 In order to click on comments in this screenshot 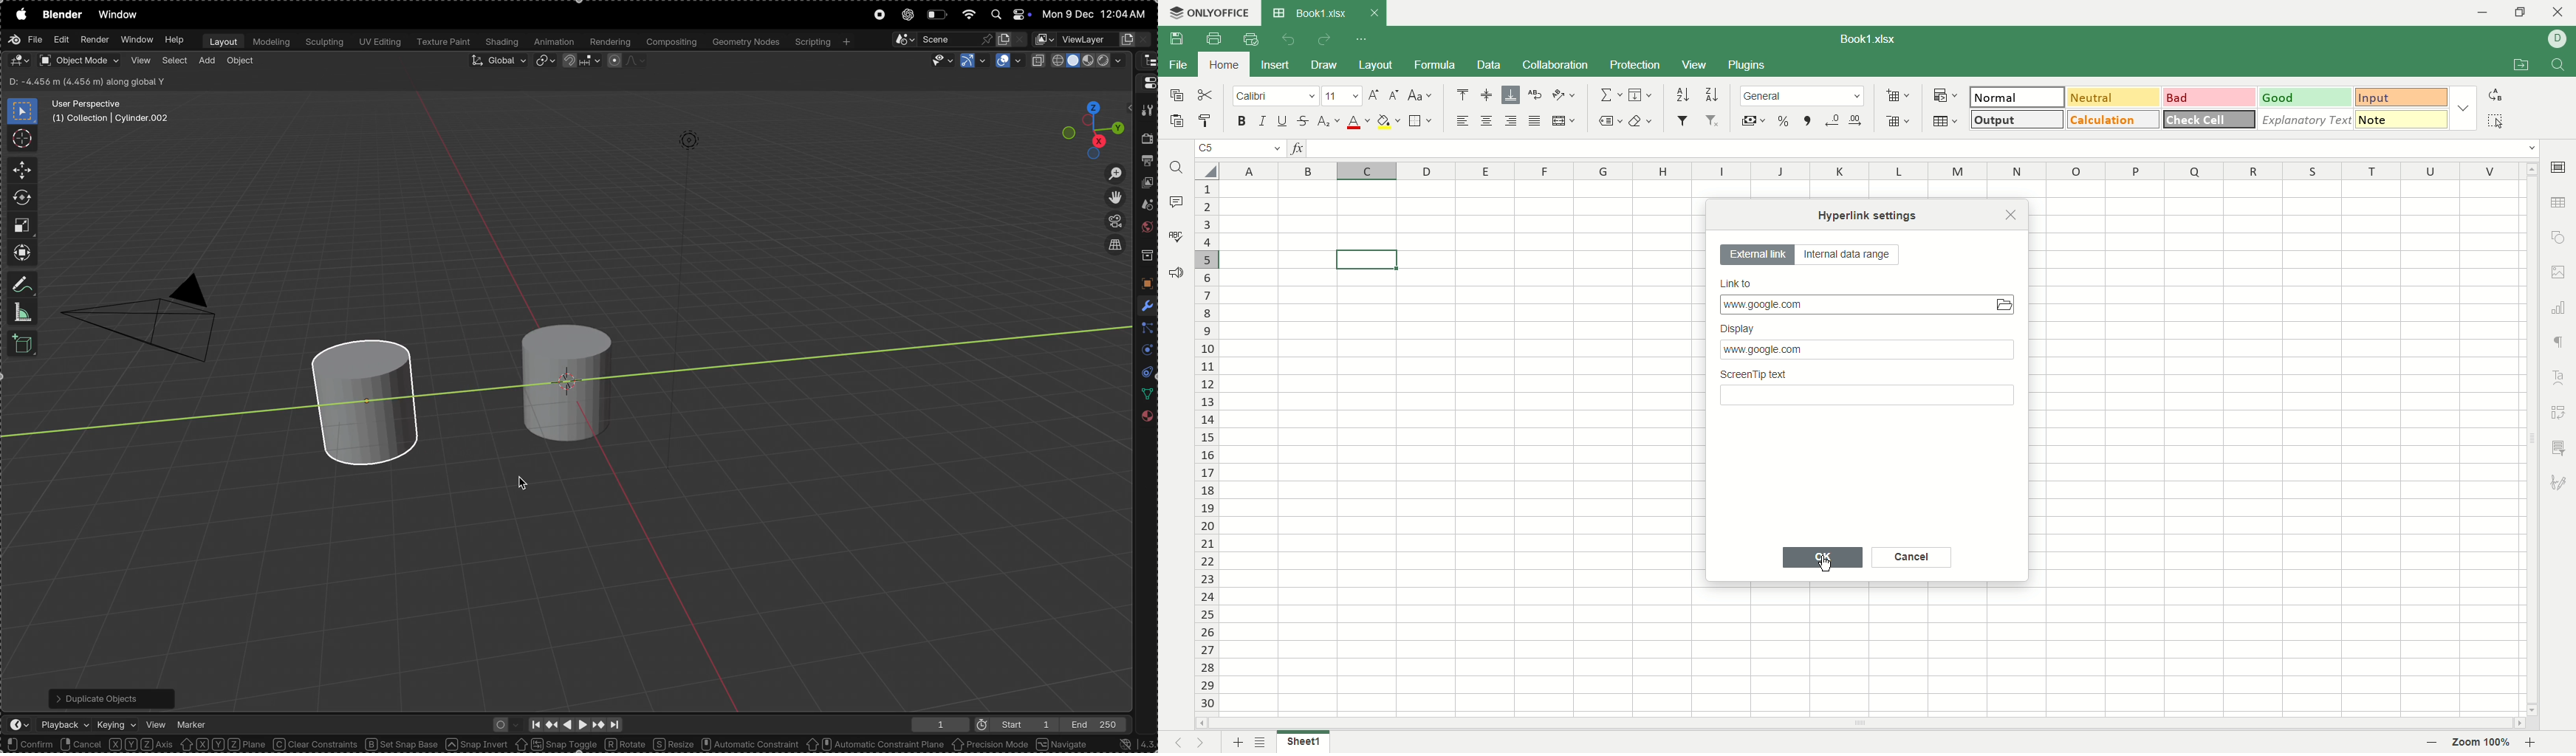, I will do `click(1177, 203)`.